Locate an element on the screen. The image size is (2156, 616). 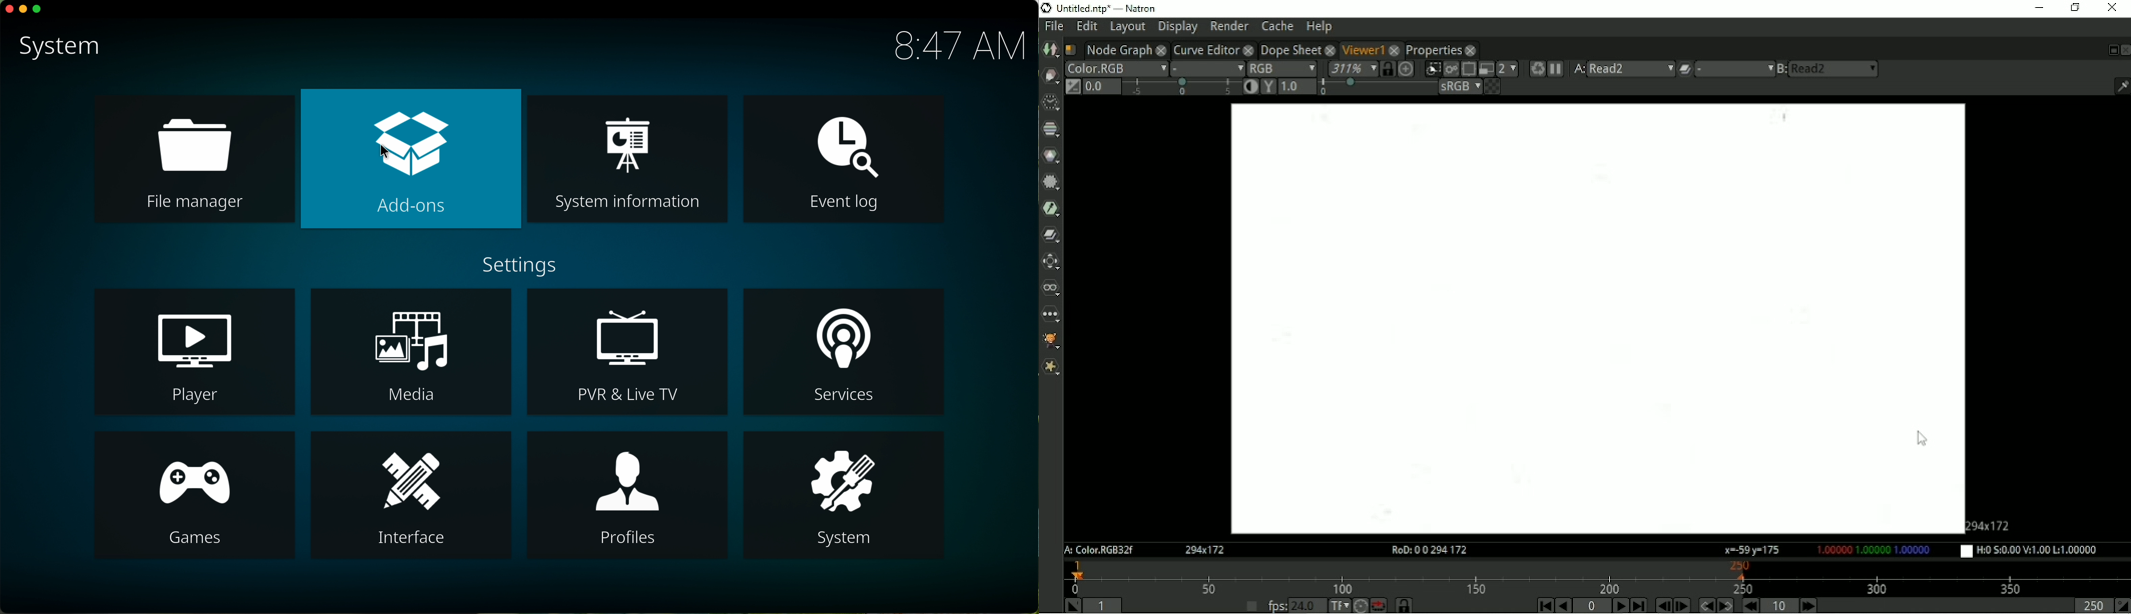
system is located at coordinates (58, 48).